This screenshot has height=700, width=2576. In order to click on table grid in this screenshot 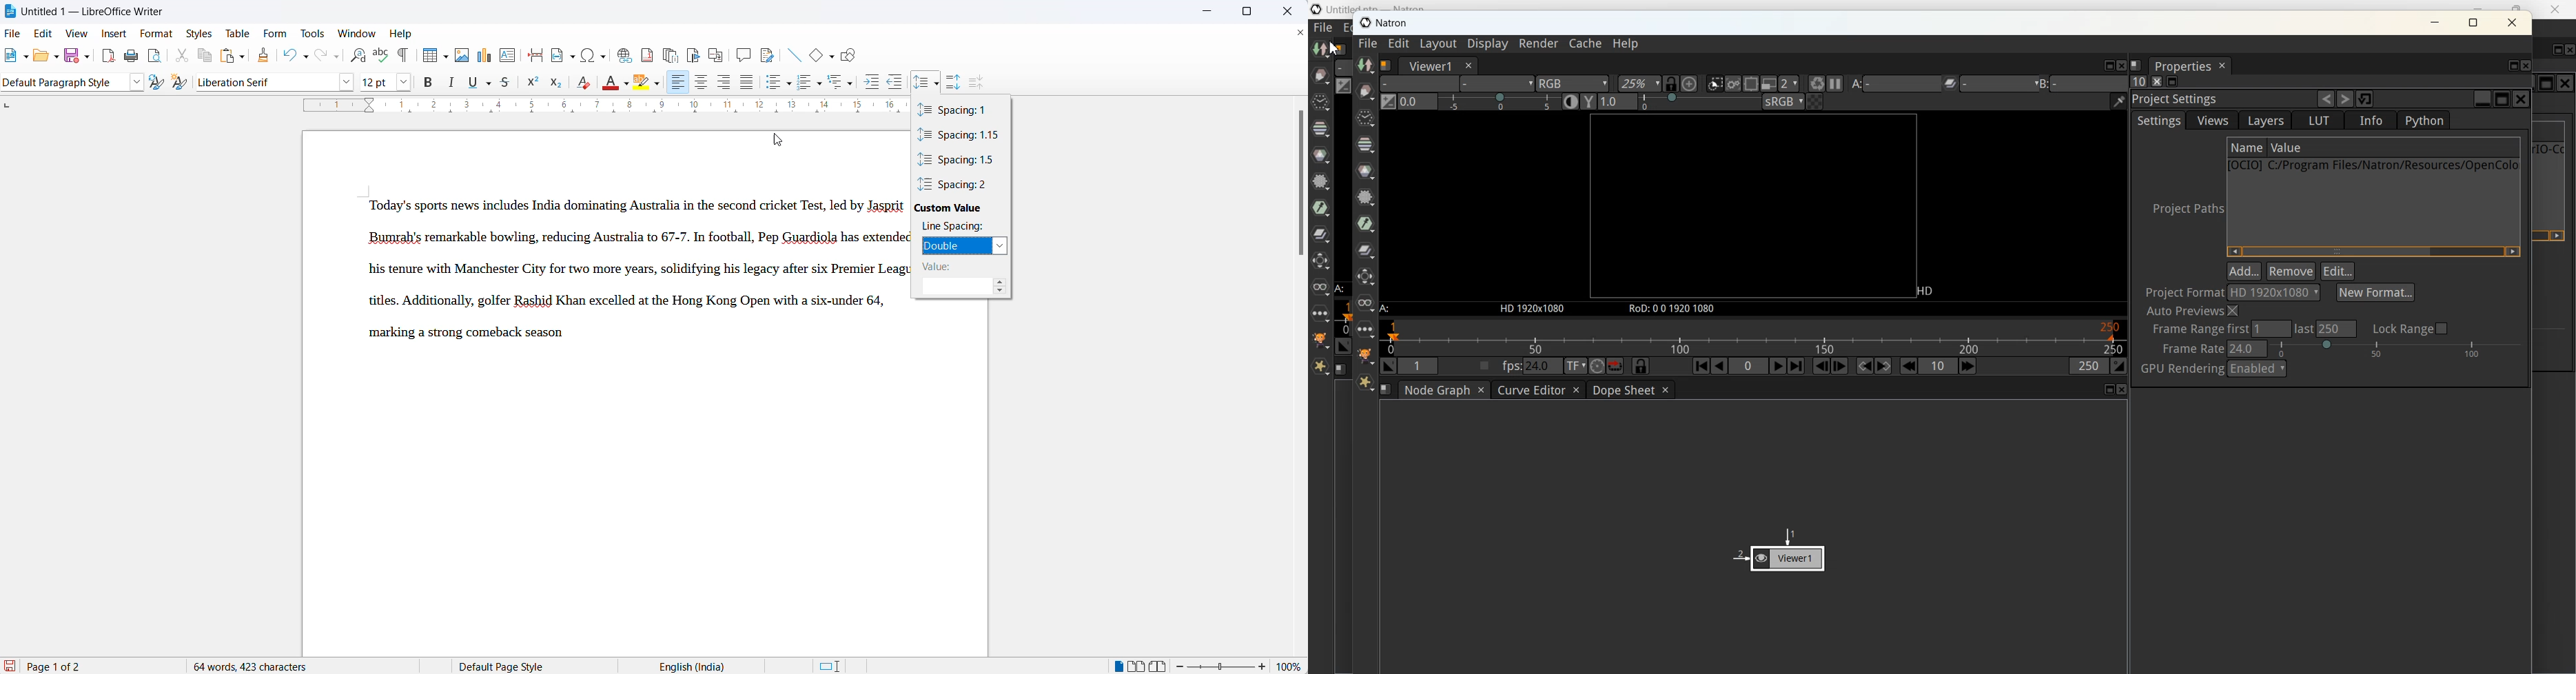, I will do `click(445, 59)`.